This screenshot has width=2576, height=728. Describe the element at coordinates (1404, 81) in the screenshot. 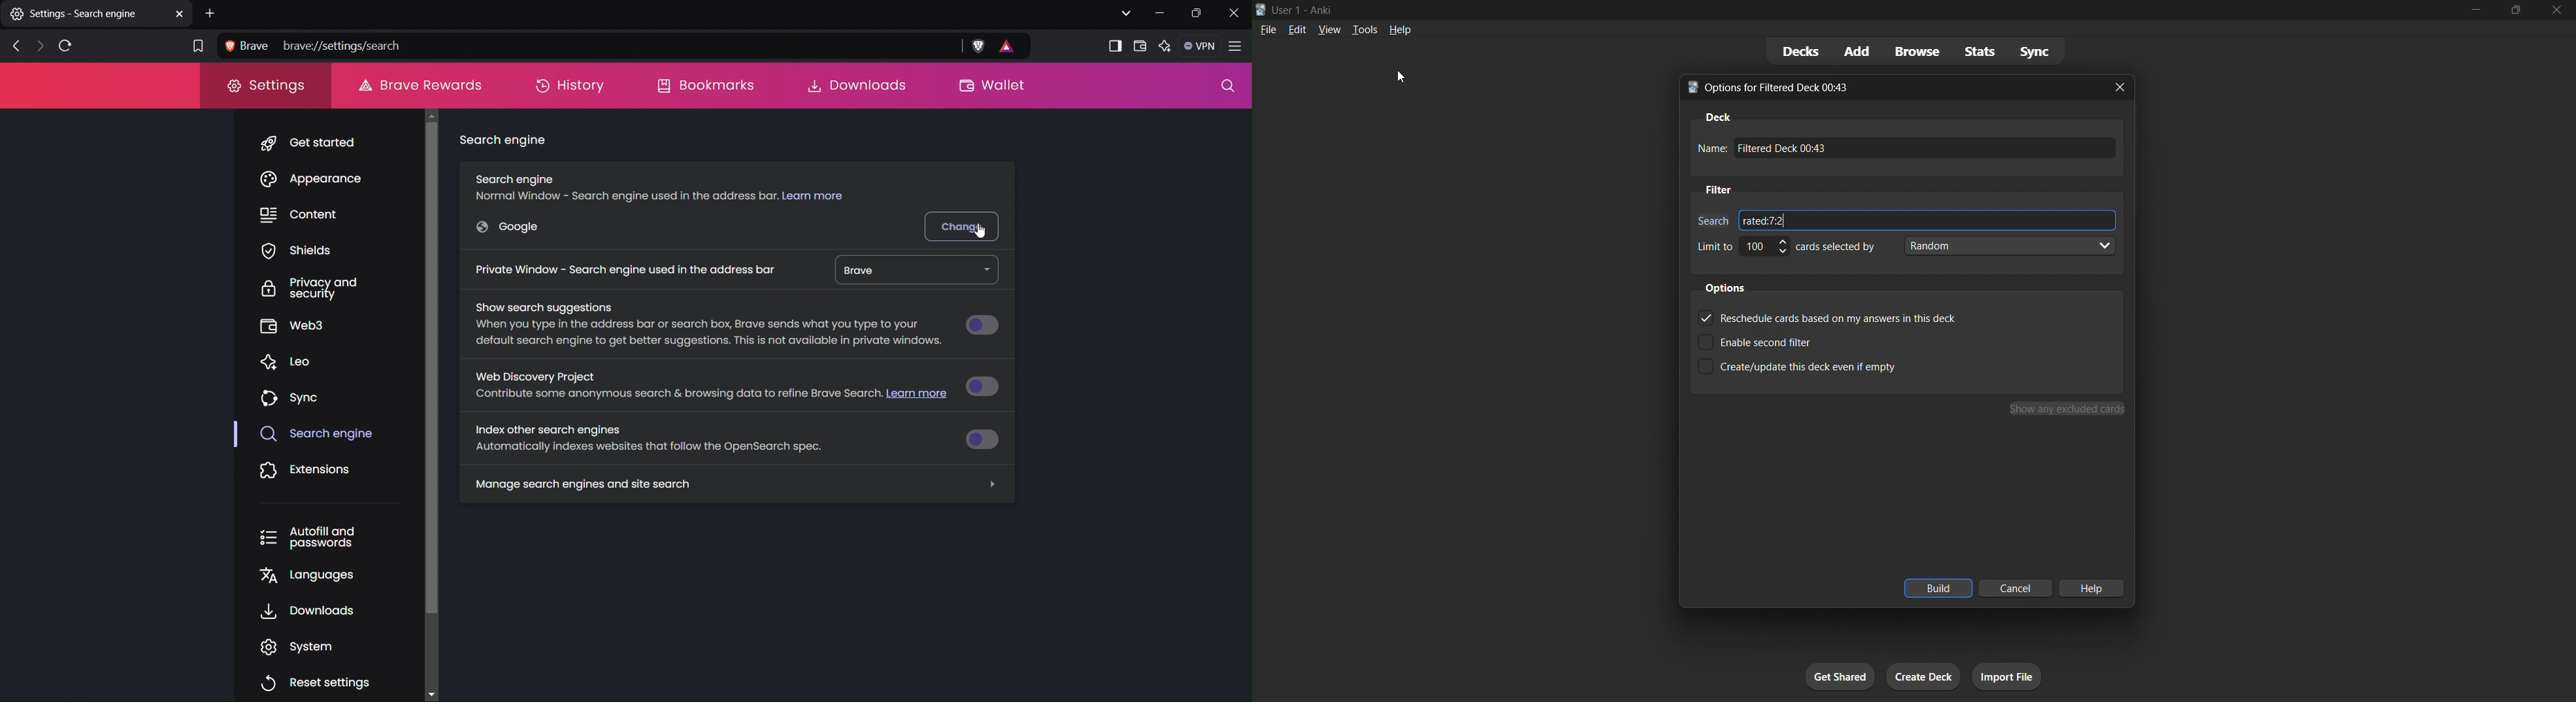

I see `cursor` at that location.